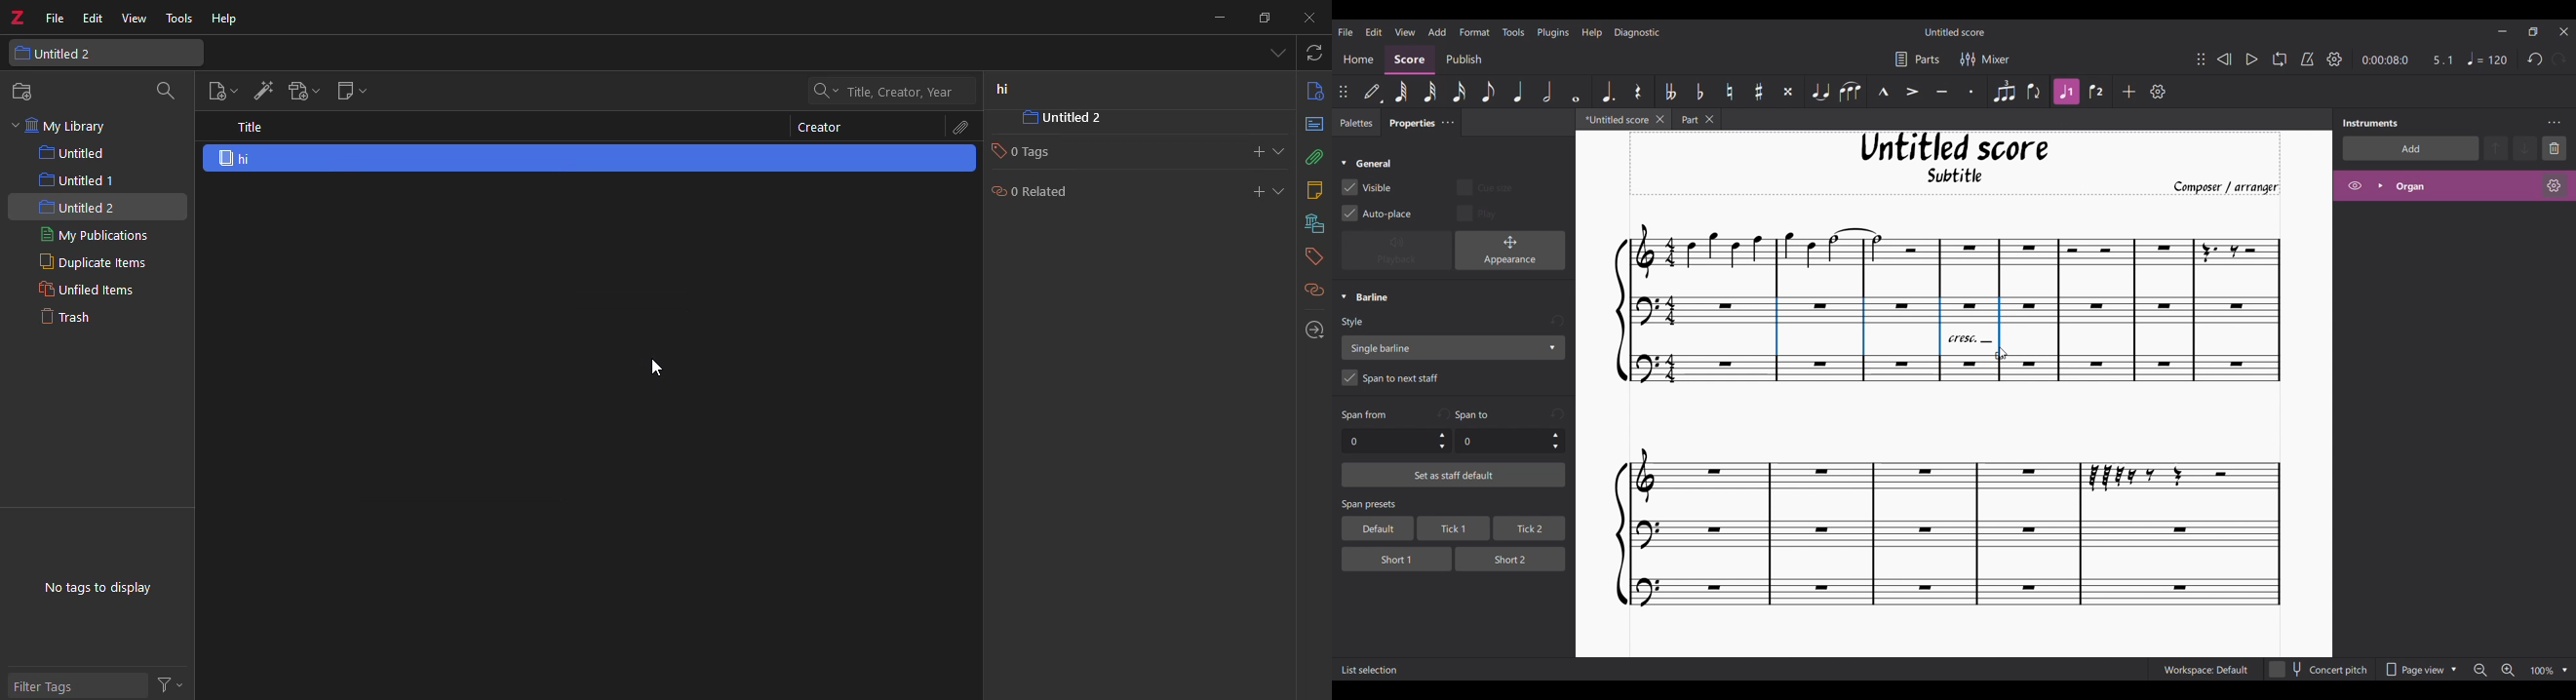 The height and width of the screenshot is (700, 2576). Describe the element at coordinates (1557, 321) in the screenshot. I see `Undo input made` at that location.